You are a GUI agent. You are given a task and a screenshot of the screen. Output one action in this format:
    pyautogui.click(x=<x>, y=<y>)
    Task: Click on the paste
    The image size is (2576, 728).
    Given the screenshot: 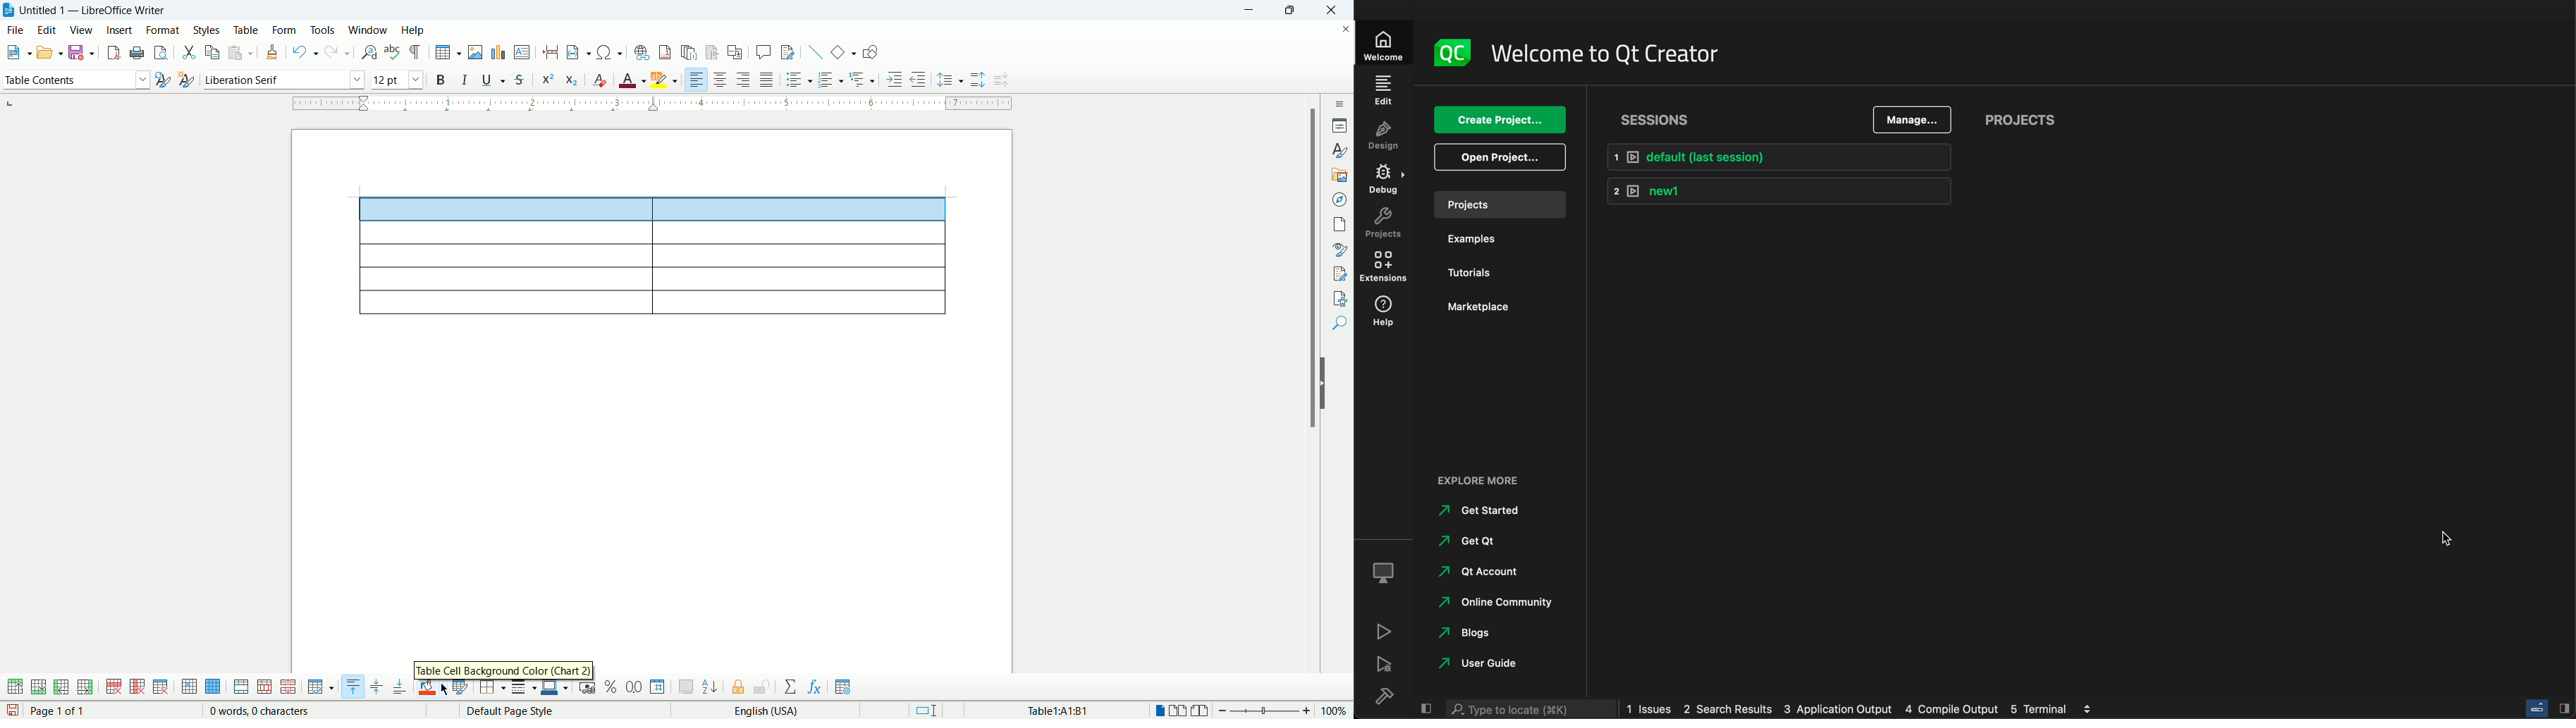 What is the action you would take?
    pyautogui.click(x=240, y=52)
    